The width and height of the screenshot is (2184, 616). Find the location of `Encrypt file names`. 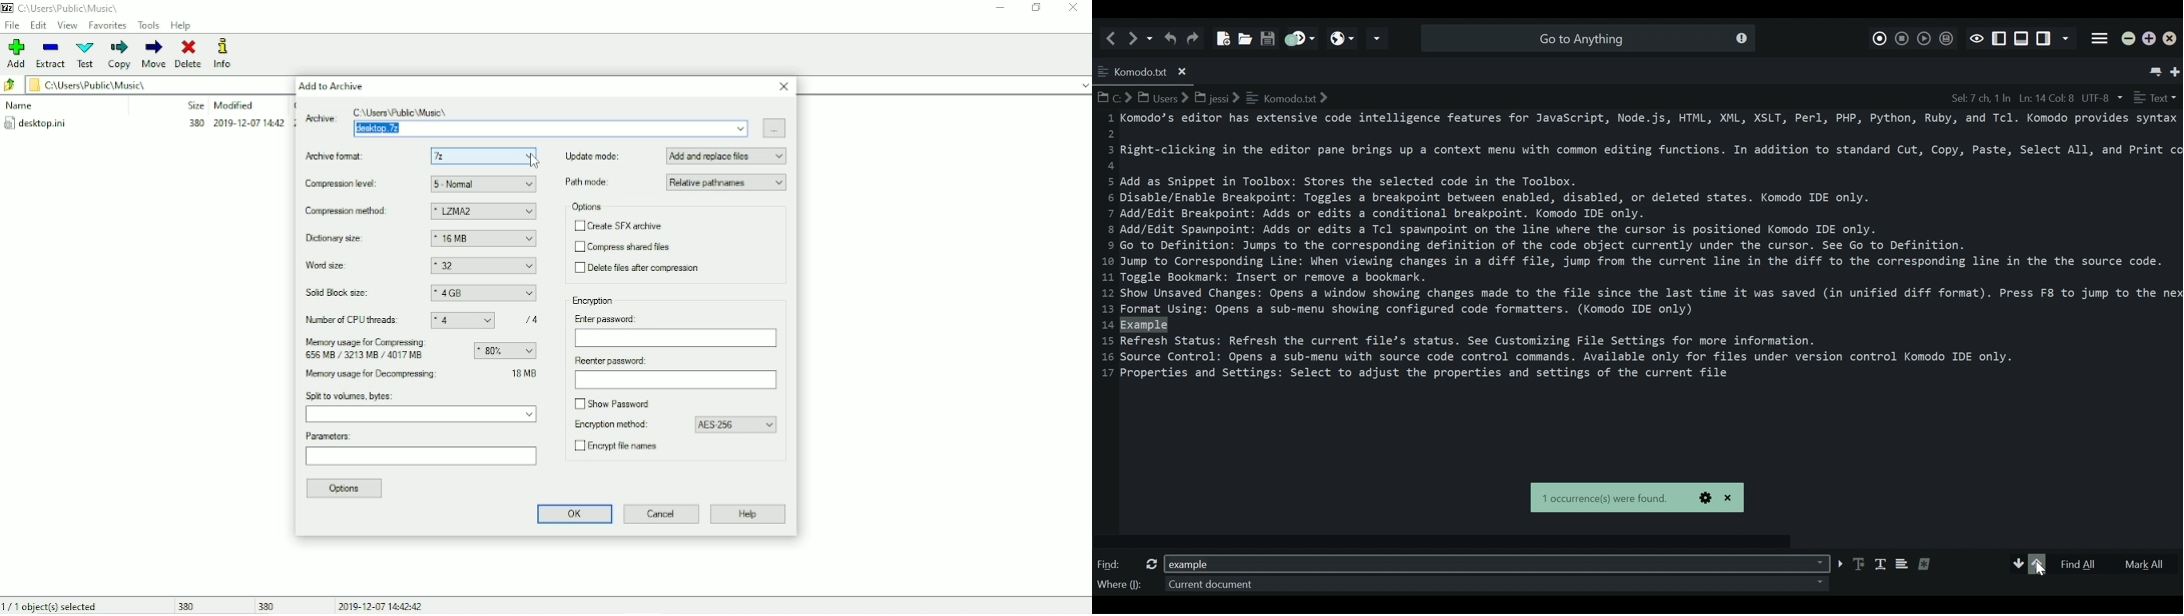

Encrypt file names is located at coordinates (623, 448).